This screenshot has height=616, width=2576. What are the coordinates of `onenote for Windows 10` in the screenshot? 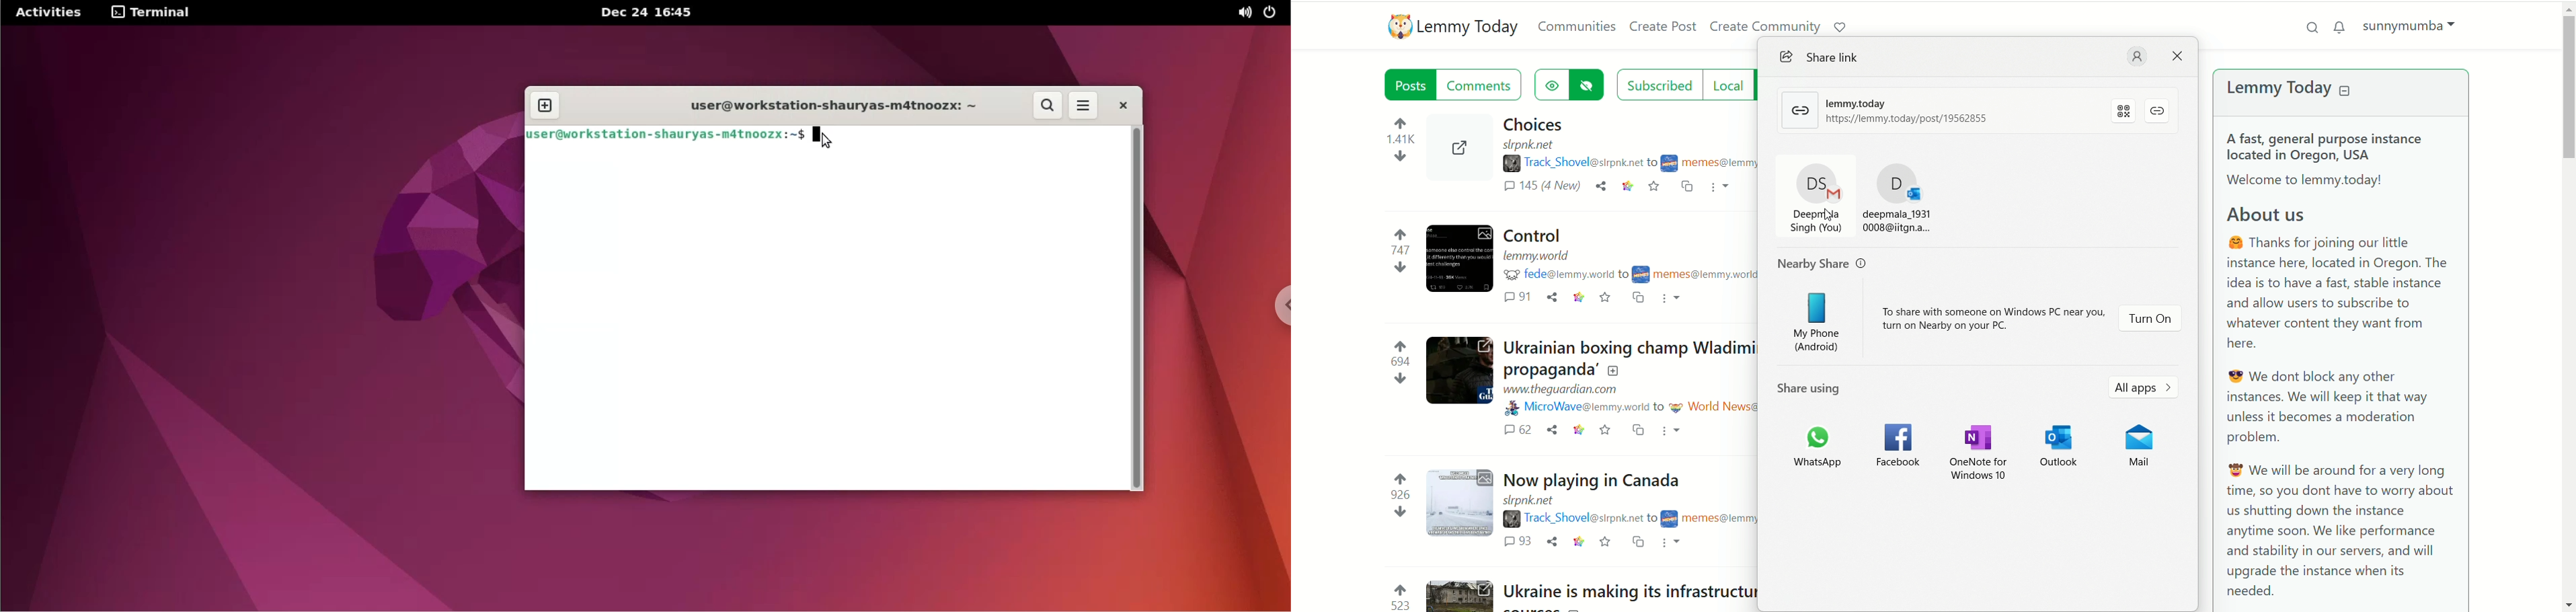 It's located at (1976, 451).